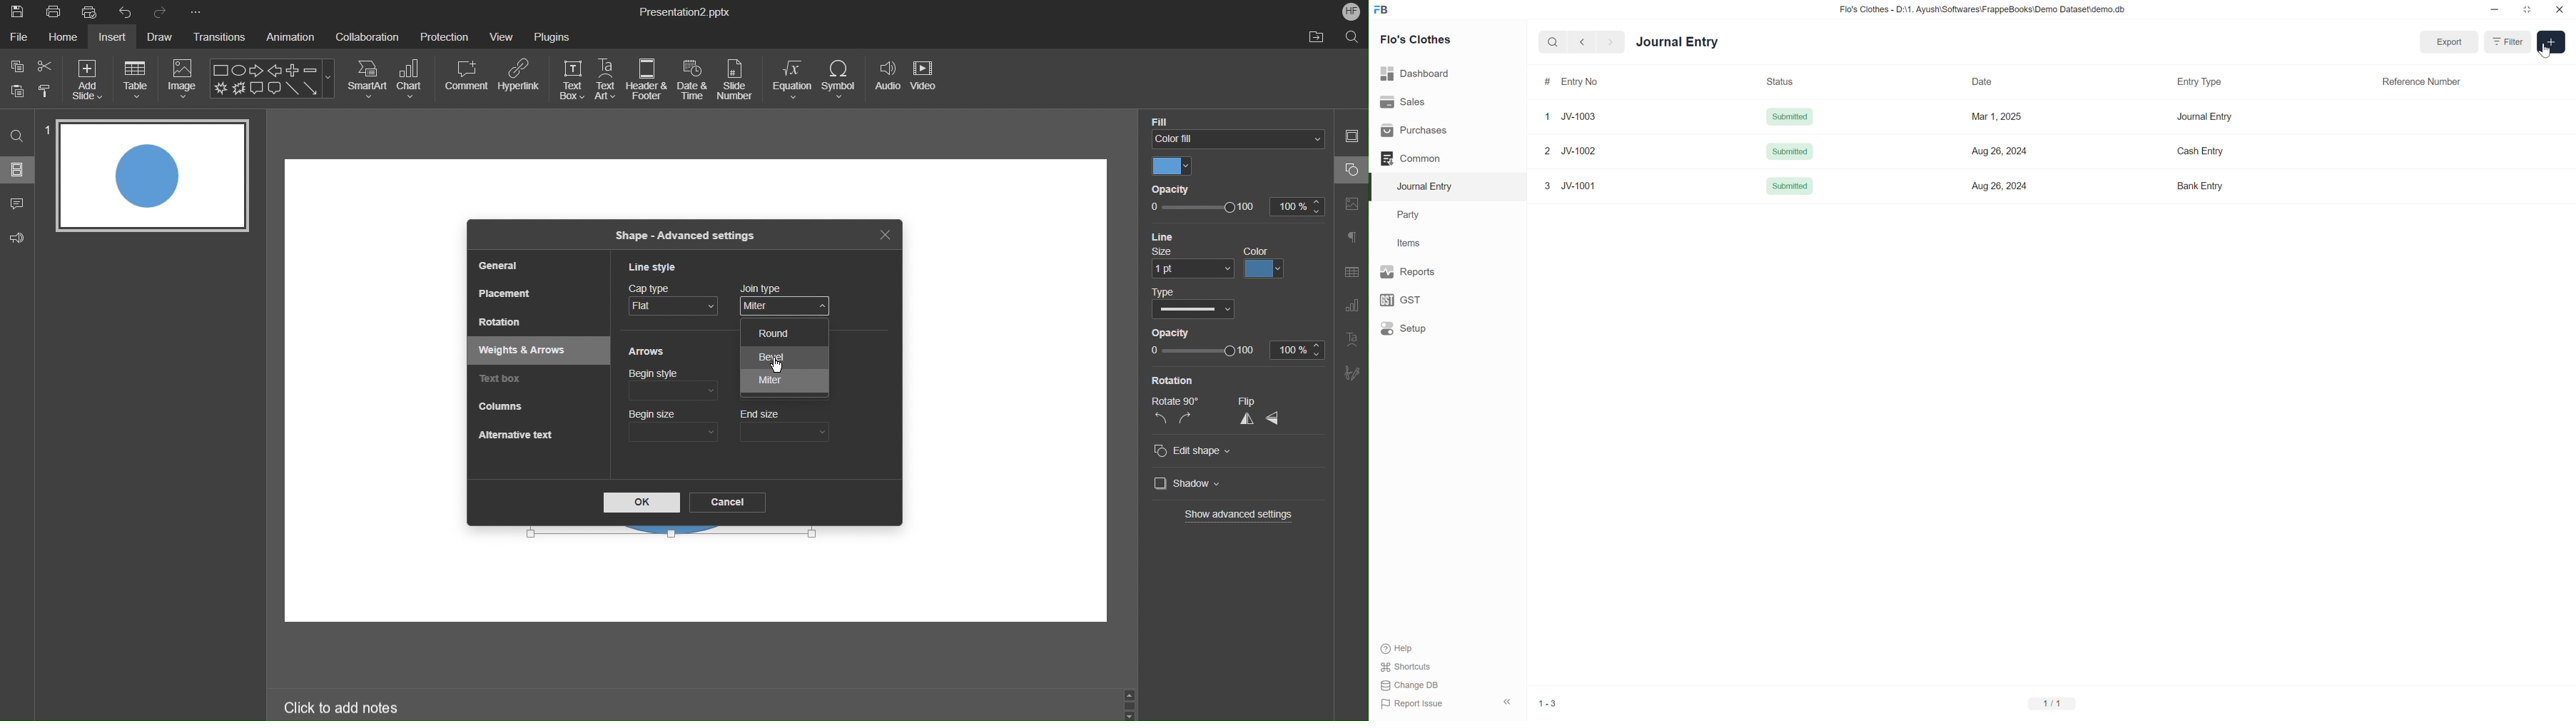 The height and width of the screenshot is (728, 2576). I want to click on Protection, so click(445, 36).